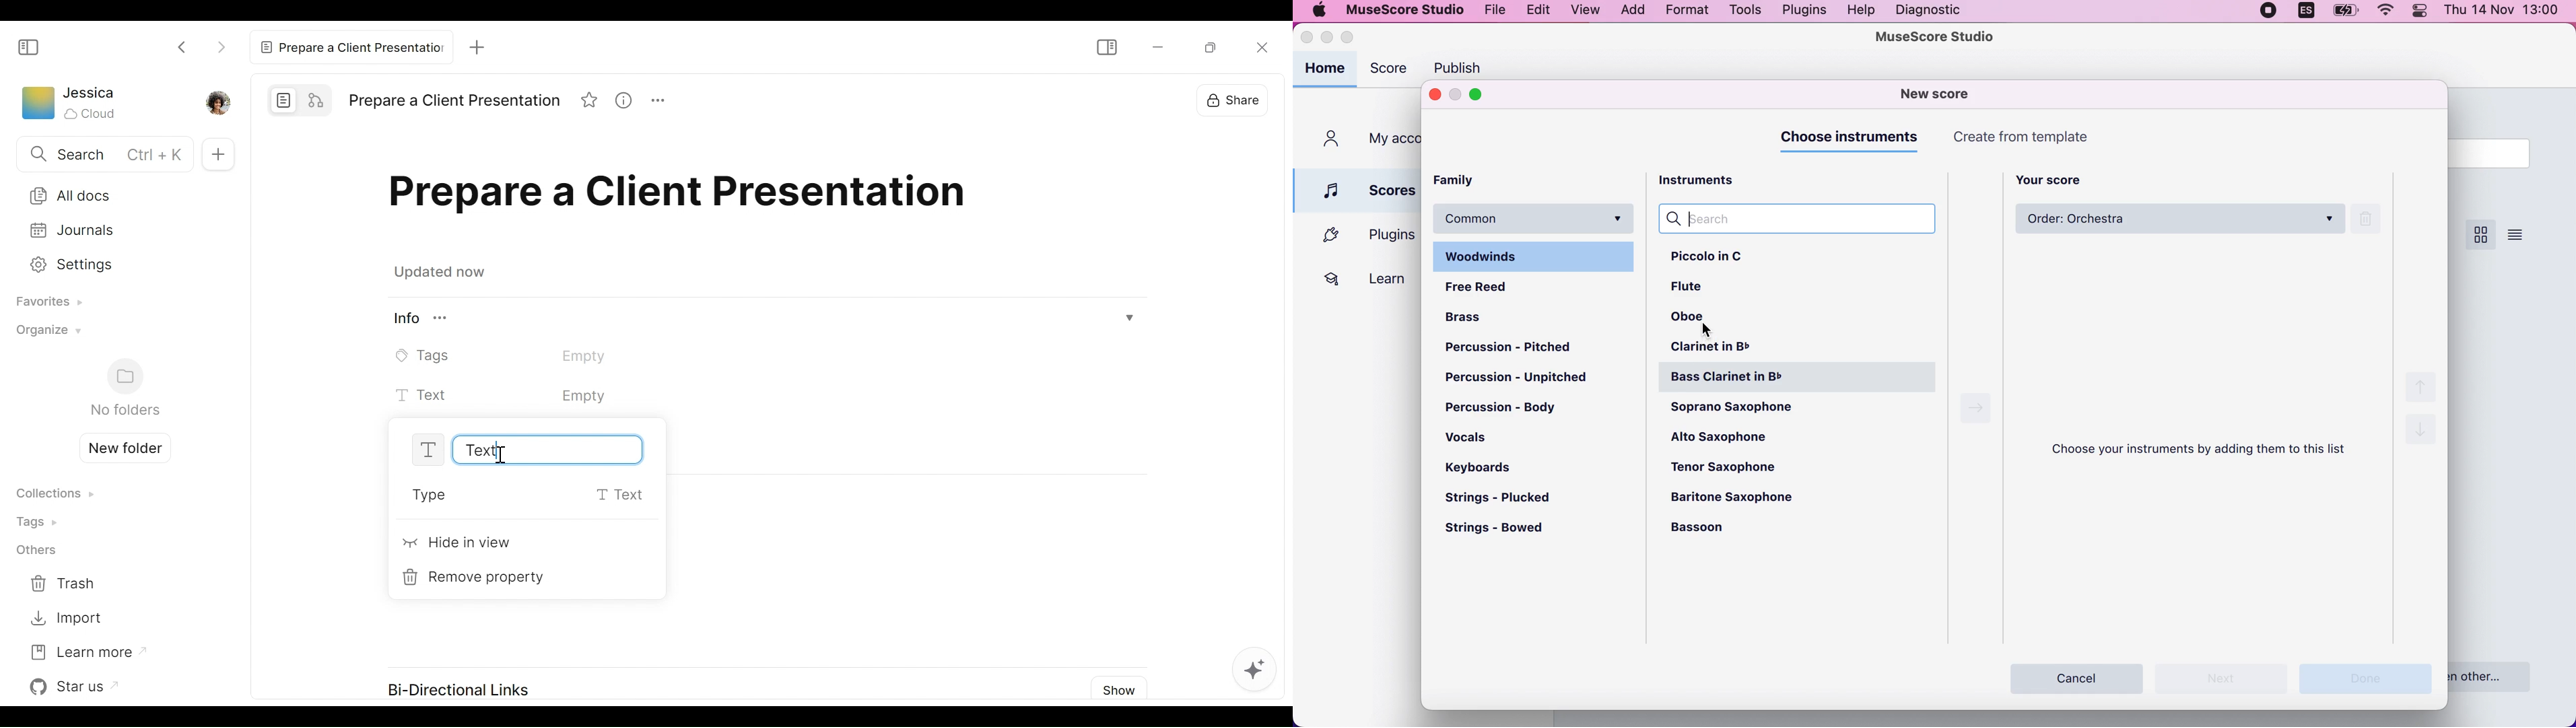  Describe the element at coordinates (1360, 277) in the screenshot. I see `learn` at that location.